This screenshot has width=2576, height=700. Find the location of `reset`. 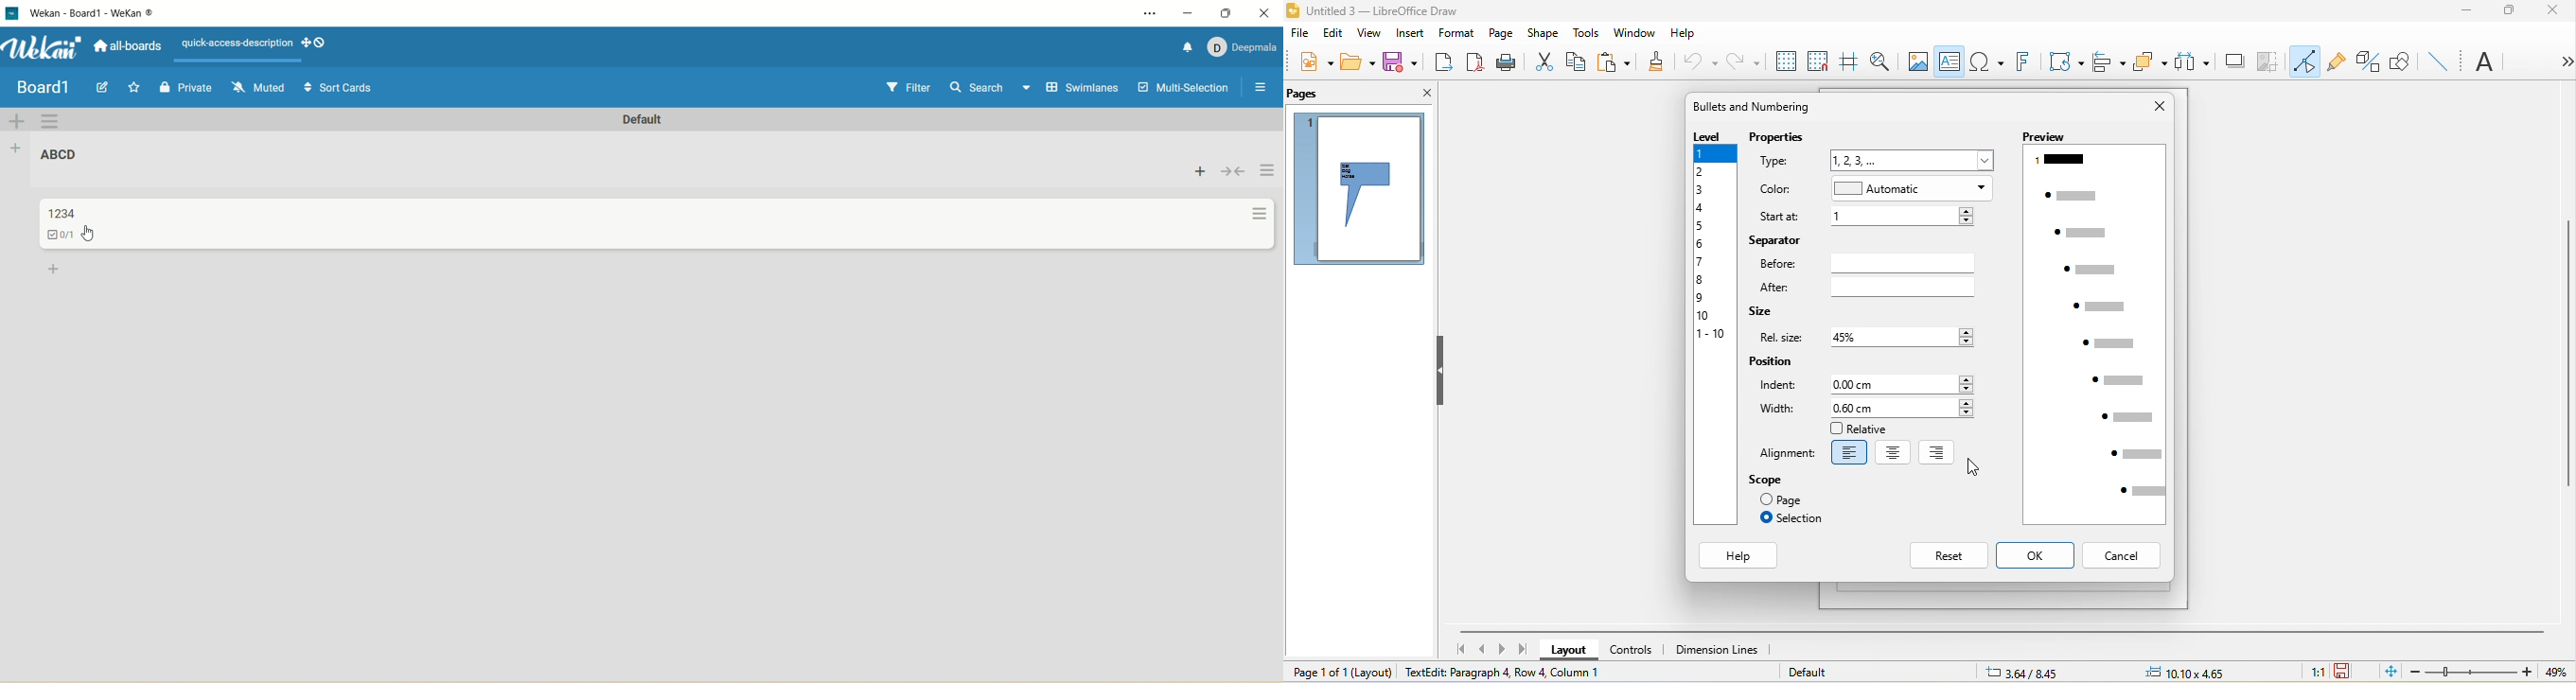

reset is located at coordinates (1946, 554).